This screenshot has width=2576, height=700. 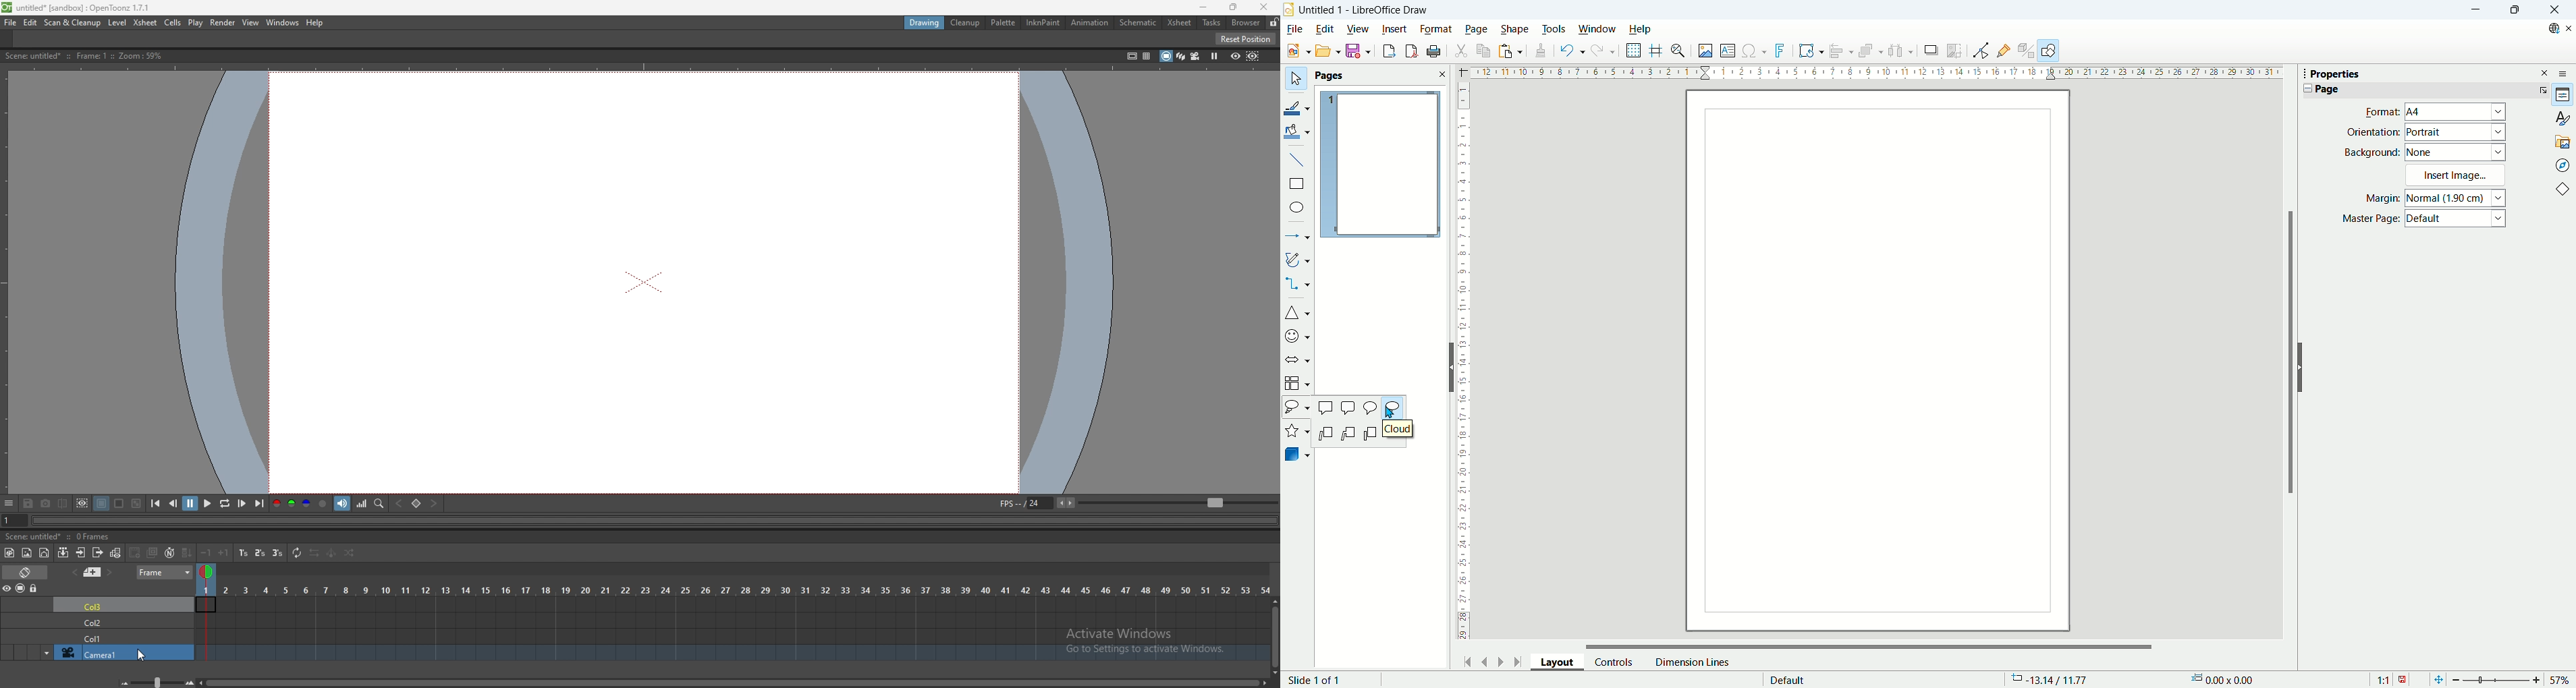 I want to click on timeline, so click(x=730, y=603).